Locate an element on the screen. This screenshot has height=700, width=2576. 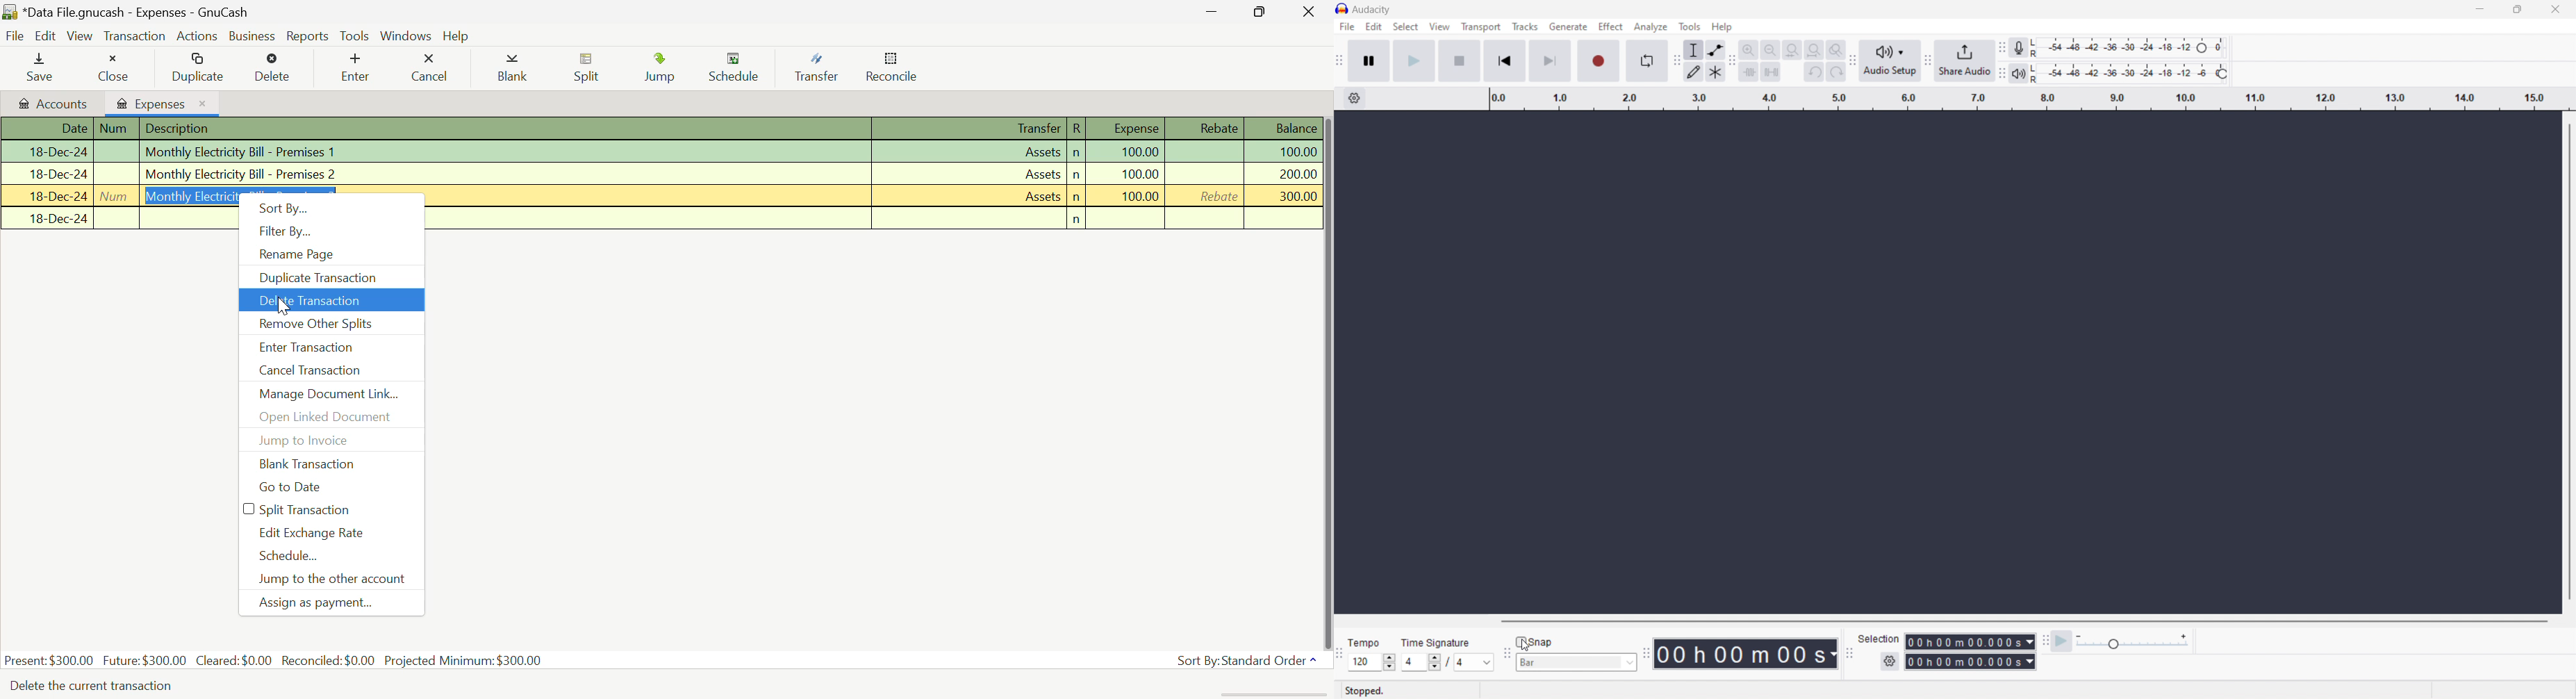
fit selection to width is located at coordinates (1792, 49).